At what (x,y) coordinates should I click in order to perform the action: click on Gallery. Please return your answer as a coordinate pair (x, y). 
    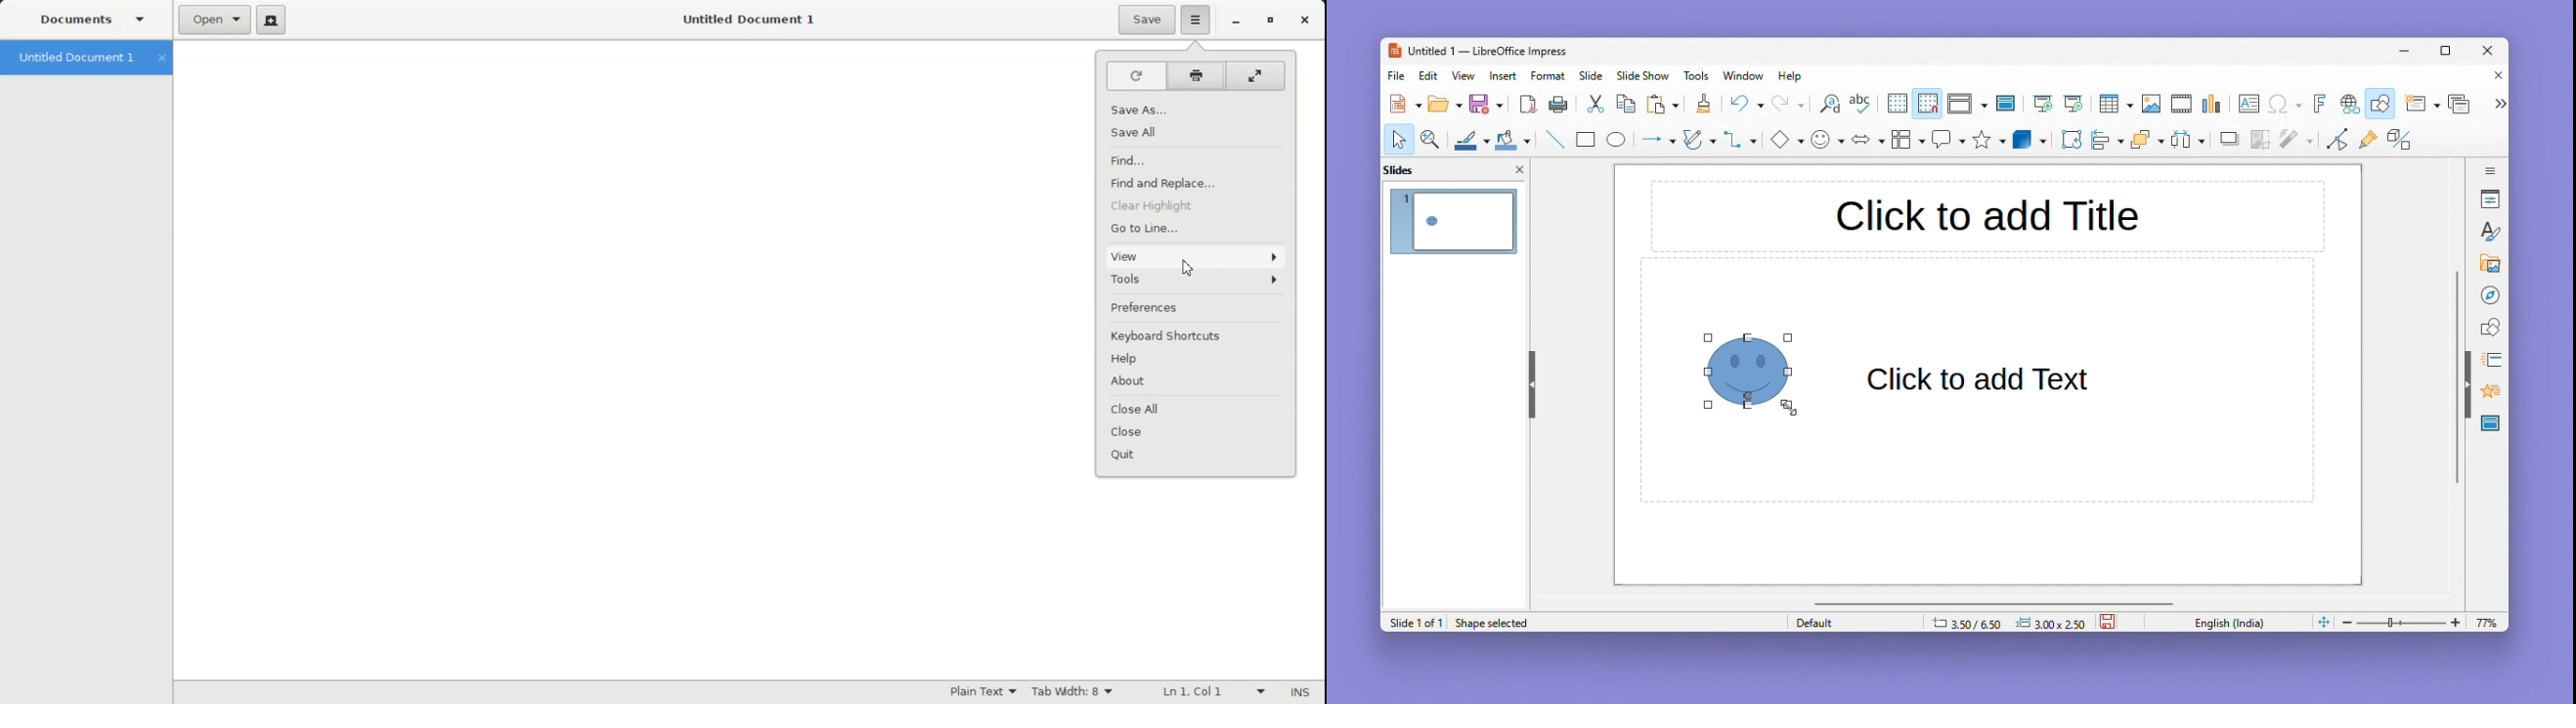
    Looking at the image, I should click on (2487, 264).